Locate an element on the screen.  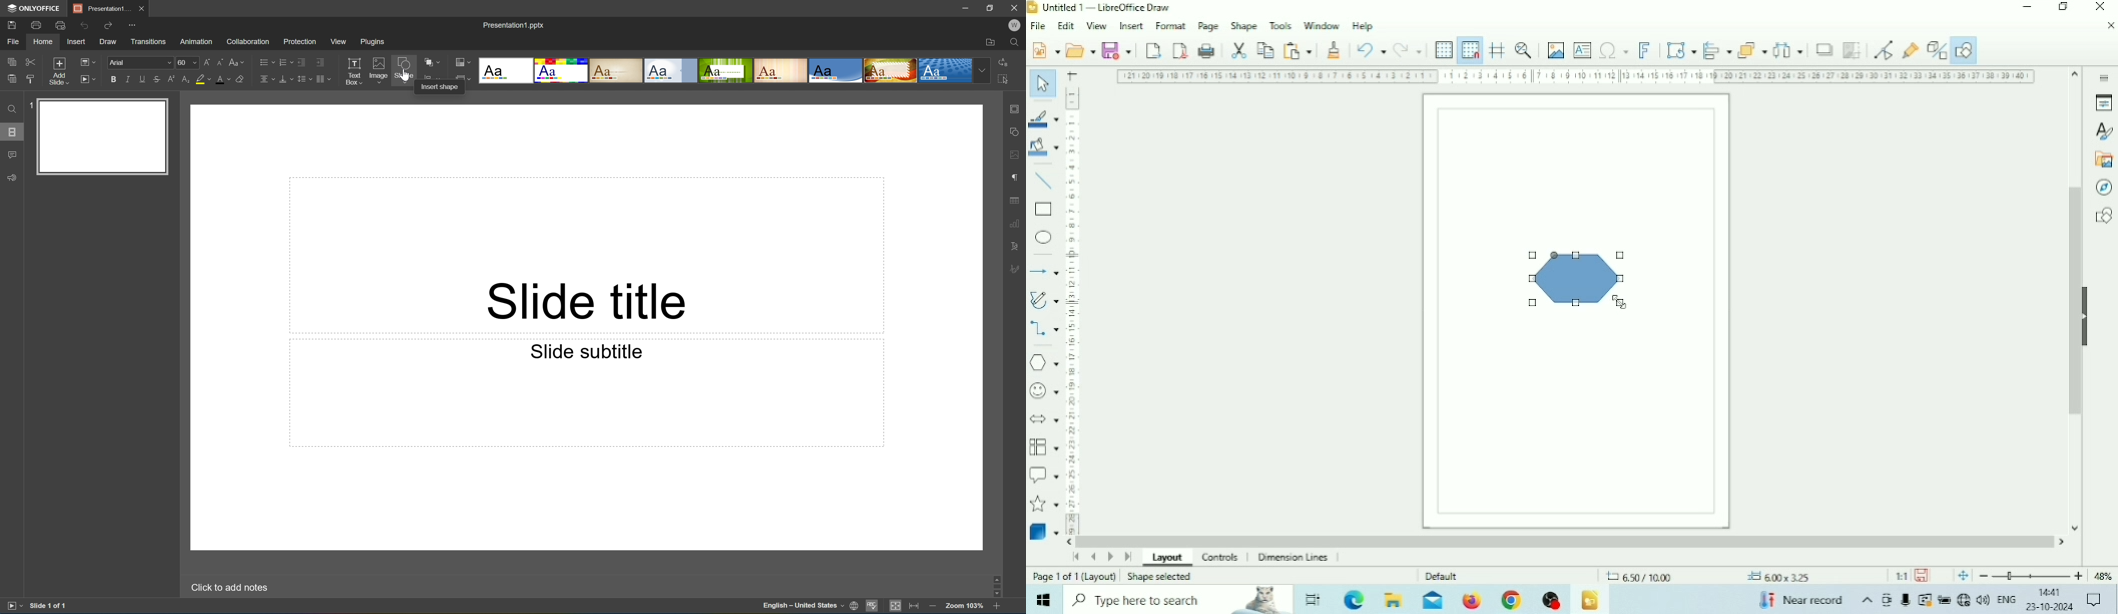
Insert Special Characters is located at coordinates (1614, 50).